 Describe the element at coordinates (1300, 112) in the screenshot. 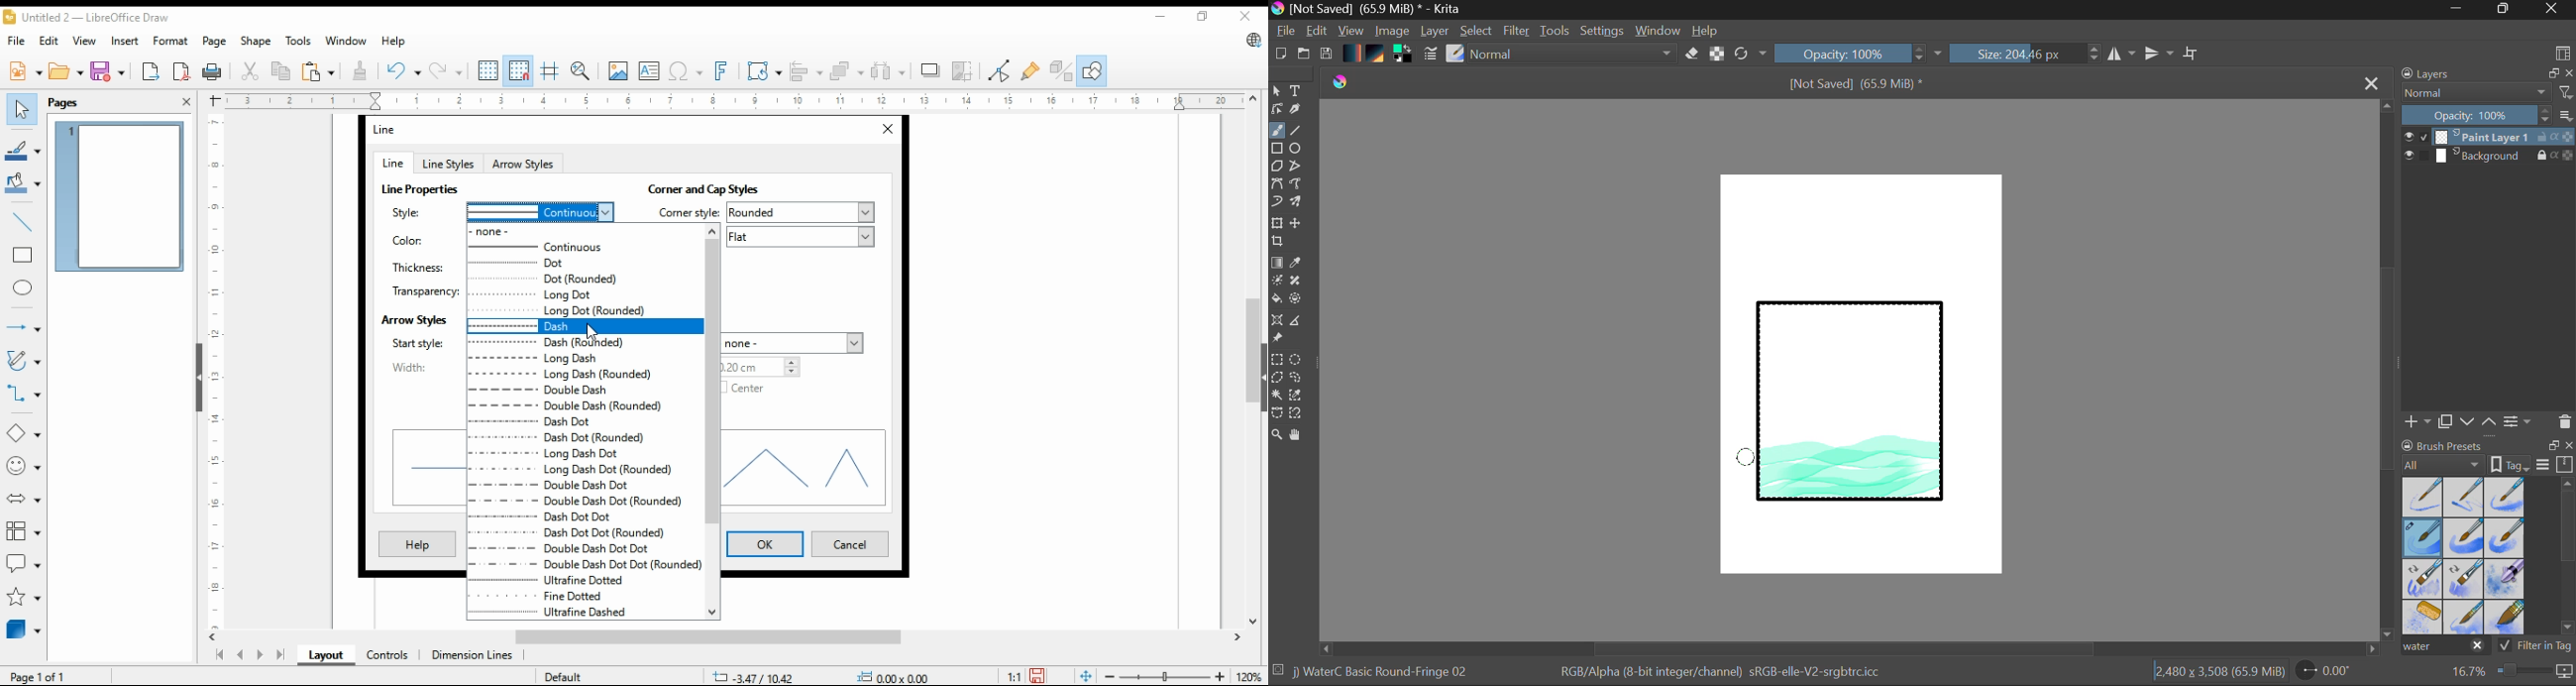

I see `Calligraphic Tool` at that location.